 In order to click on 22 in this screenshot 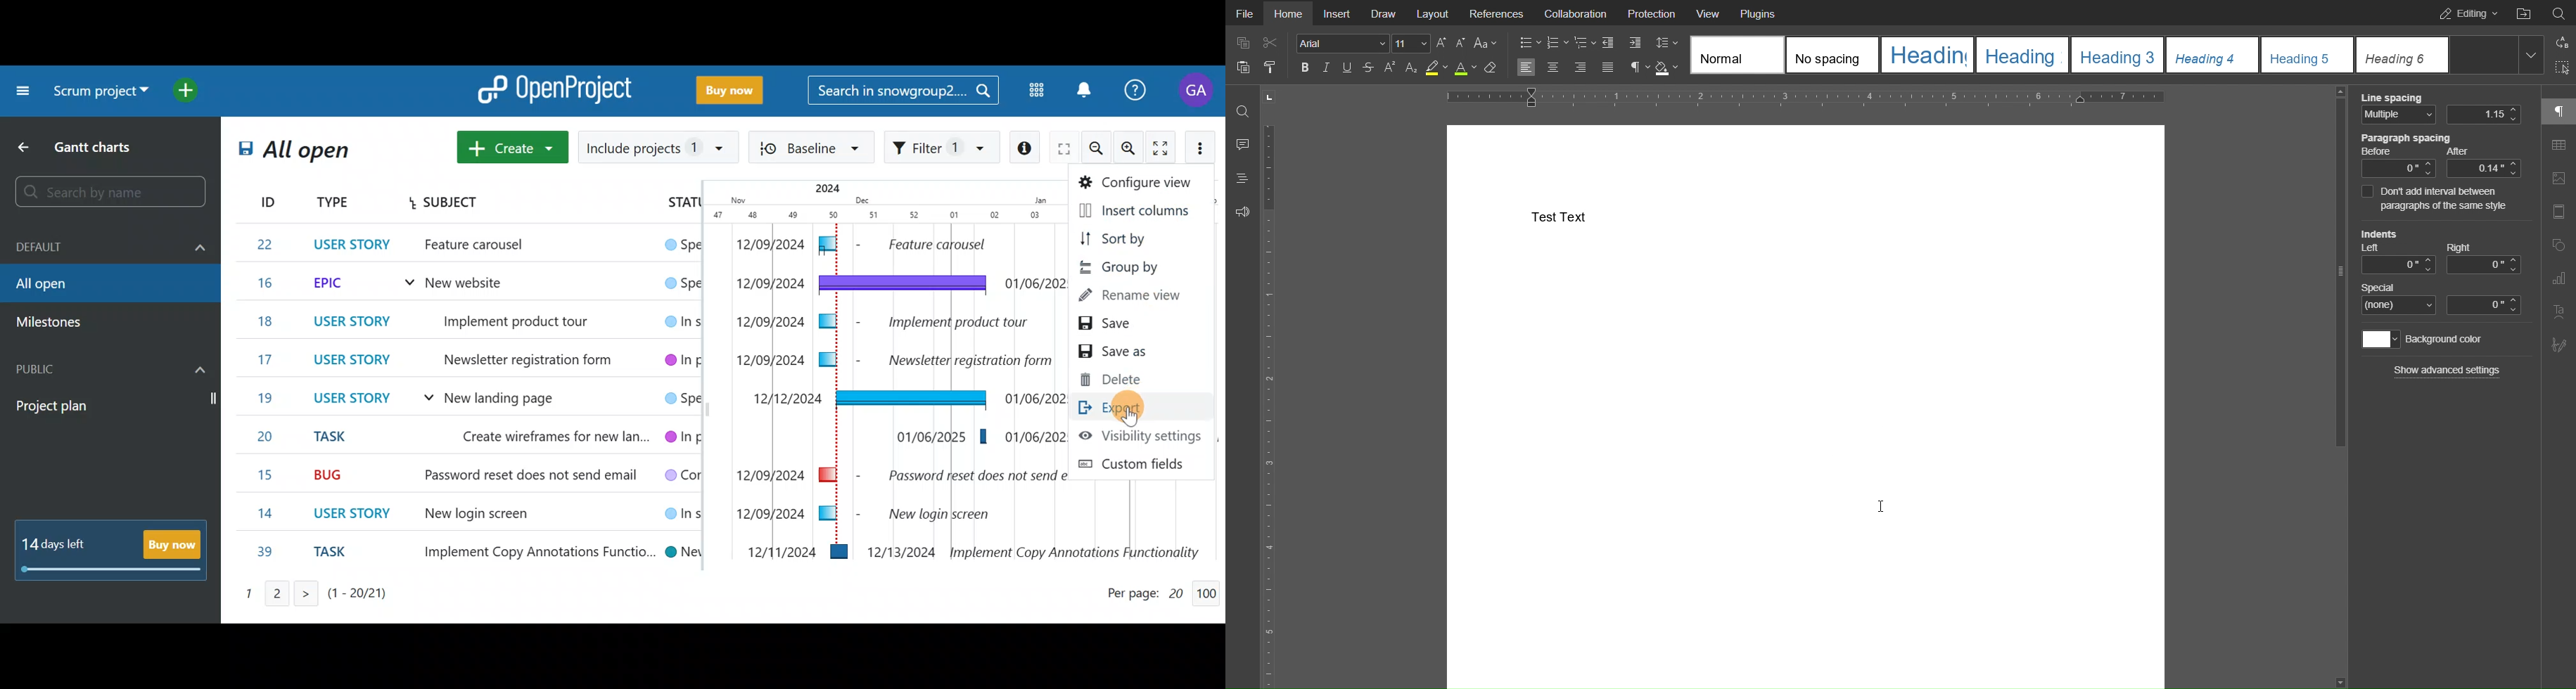, I will do `click(268, 244)`.